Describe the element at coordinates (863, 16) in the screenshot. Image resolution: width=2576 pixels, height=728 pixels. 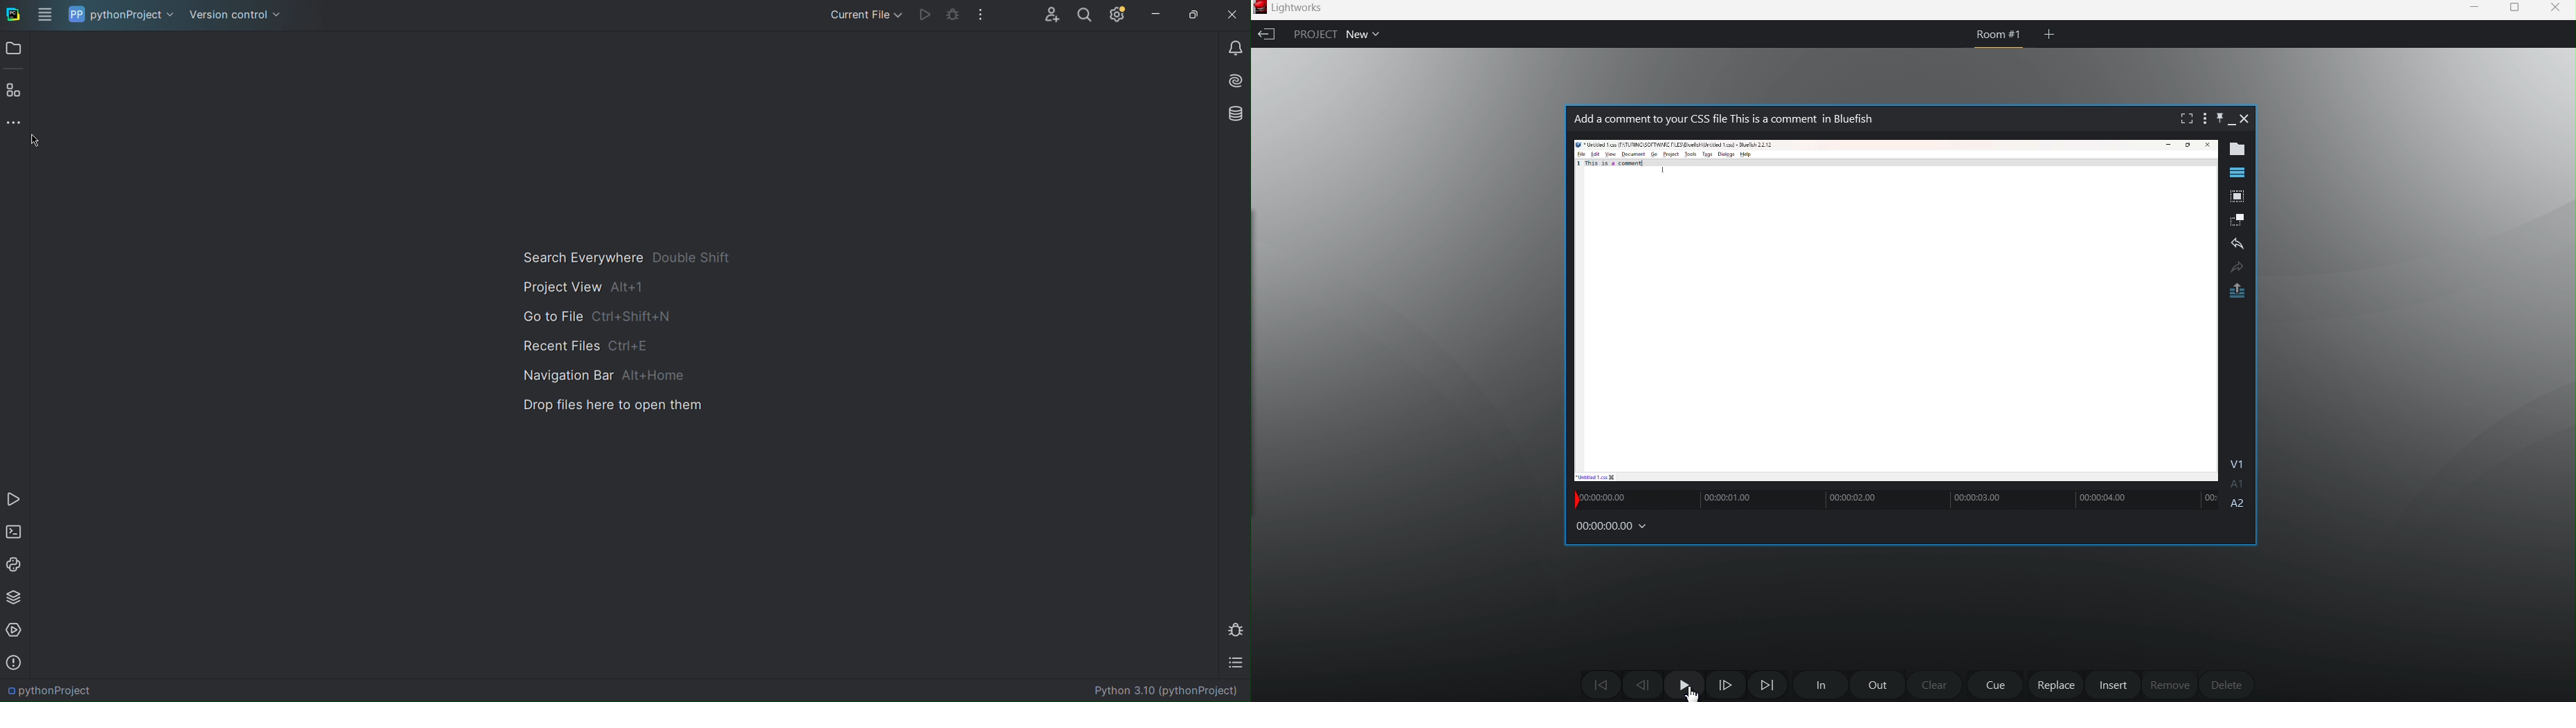
I see `Current File` at that location.